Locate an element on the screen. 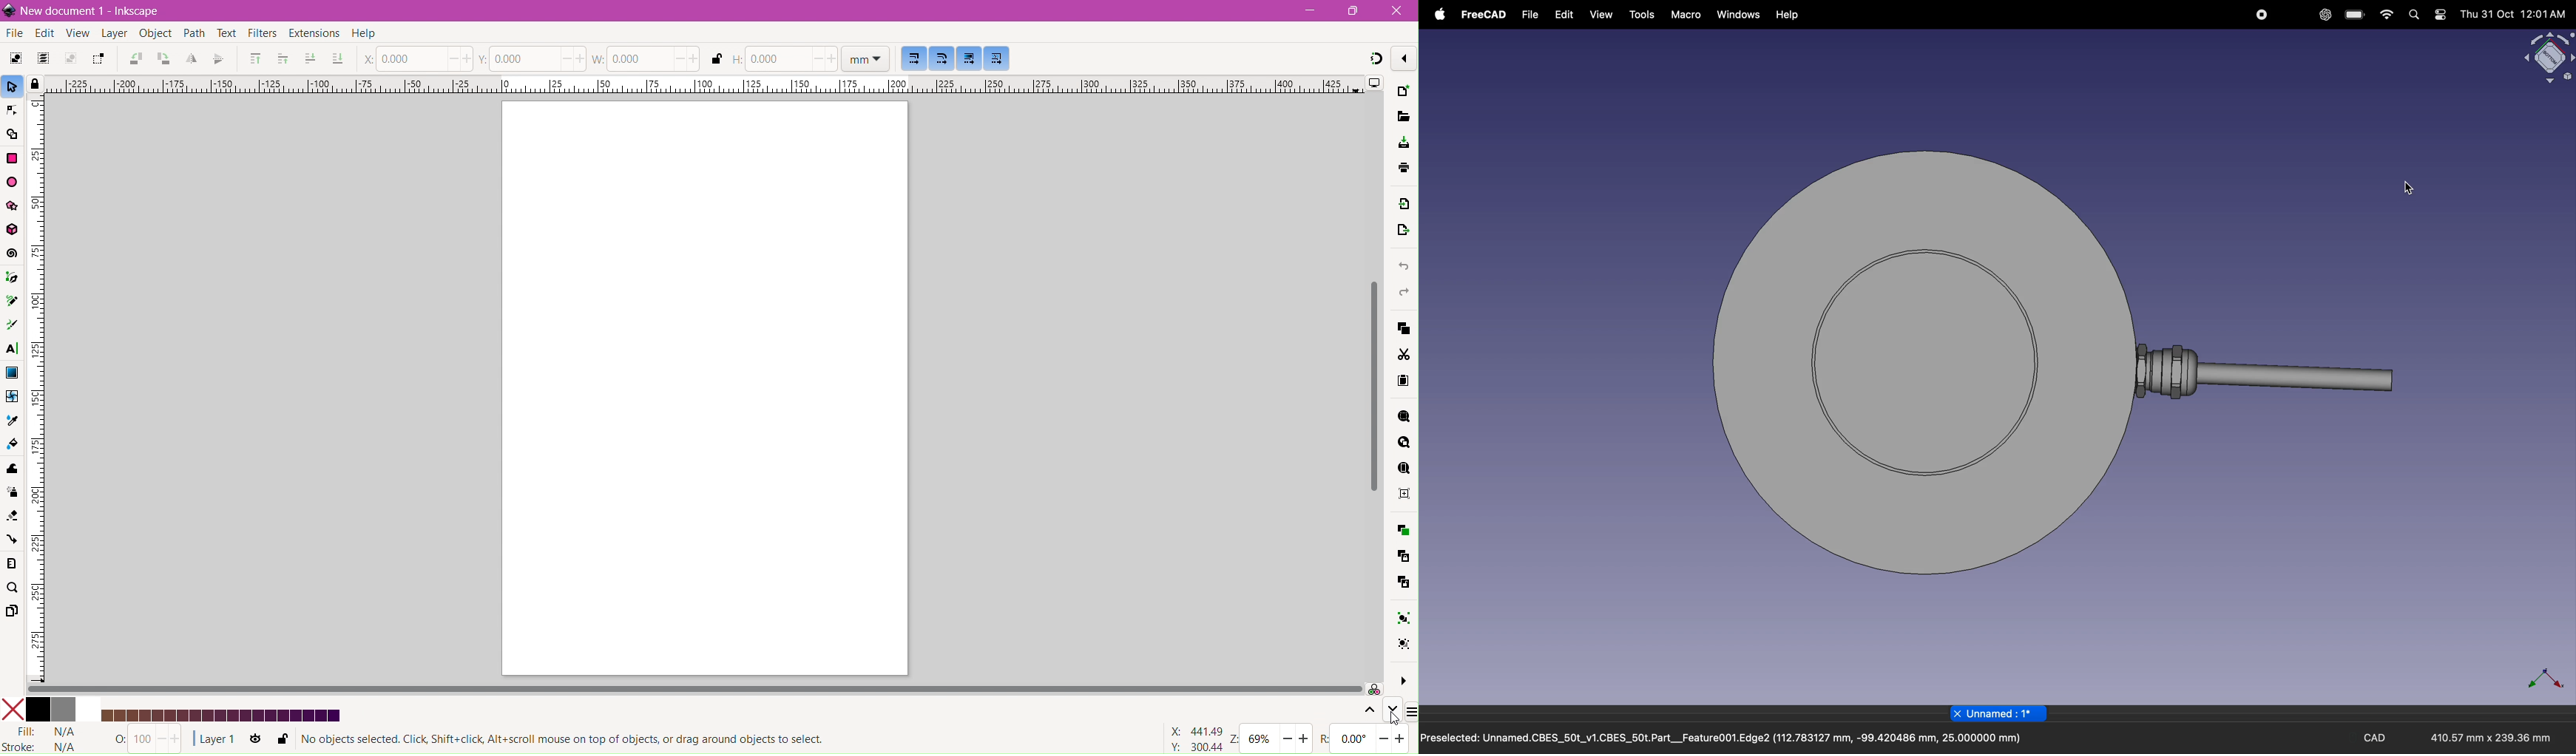  Help is located at coordinates (372, 34).